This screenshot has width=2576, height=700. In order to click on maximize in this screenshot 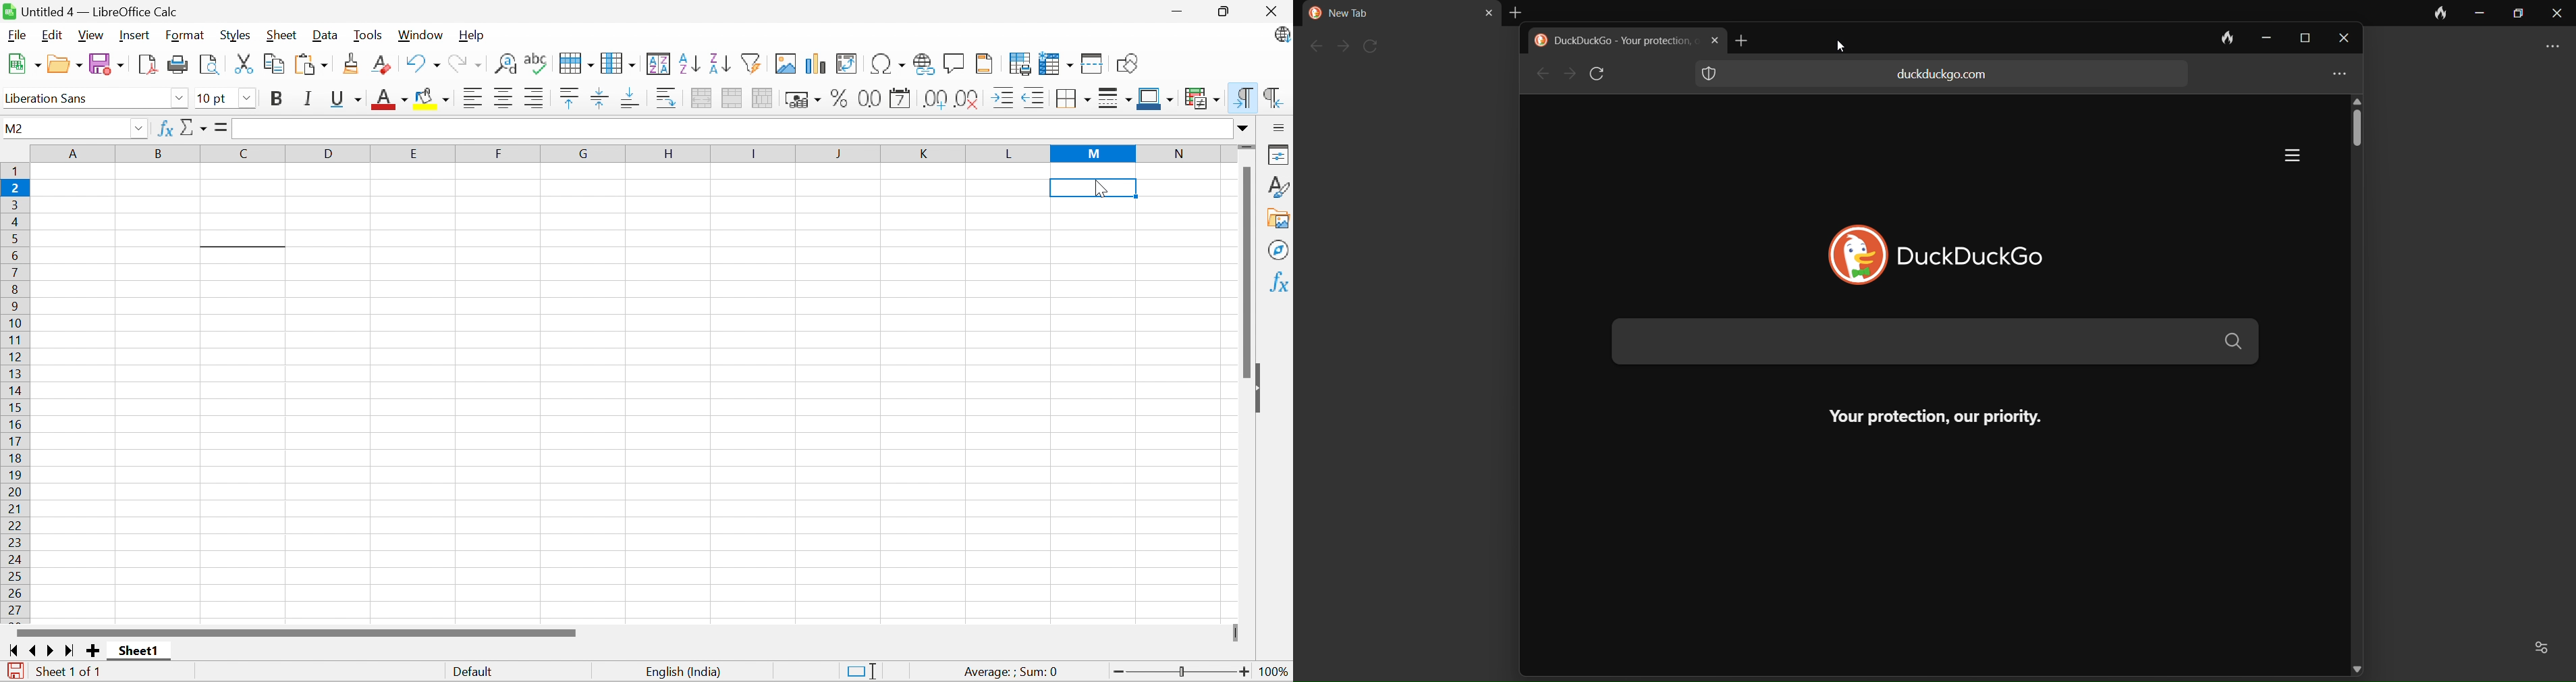, I will do `click(2519, 15)`.